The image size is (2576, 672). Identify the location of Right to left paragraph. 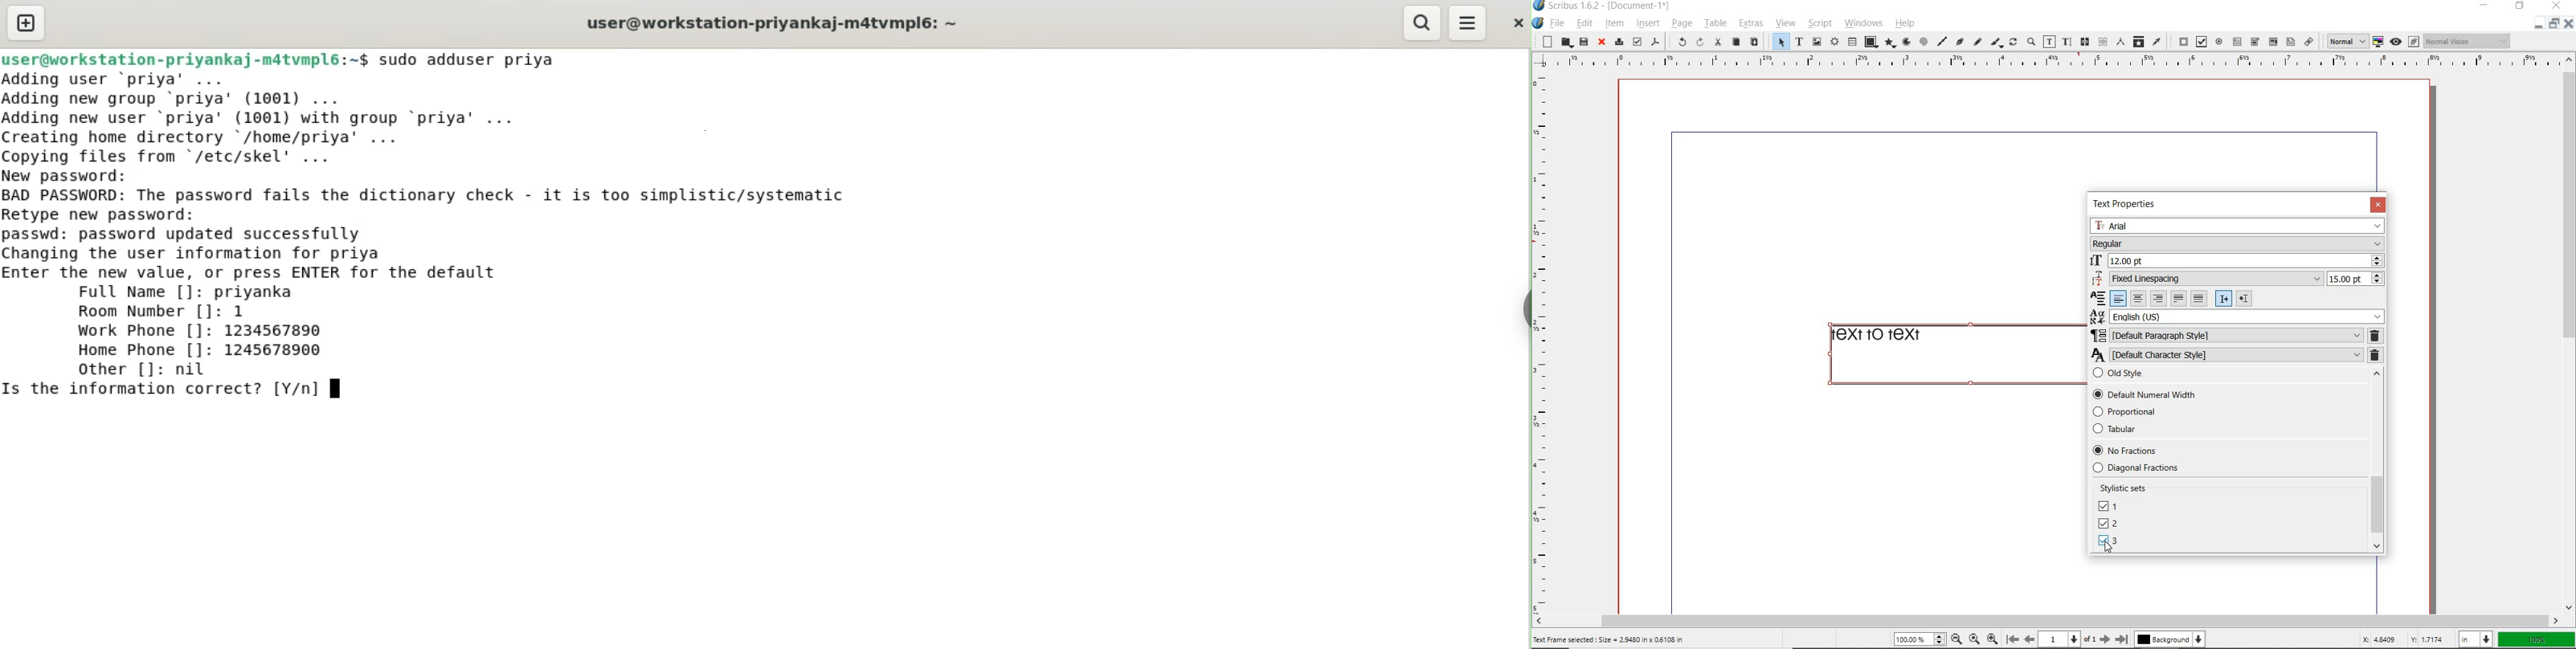
(2245, 298).